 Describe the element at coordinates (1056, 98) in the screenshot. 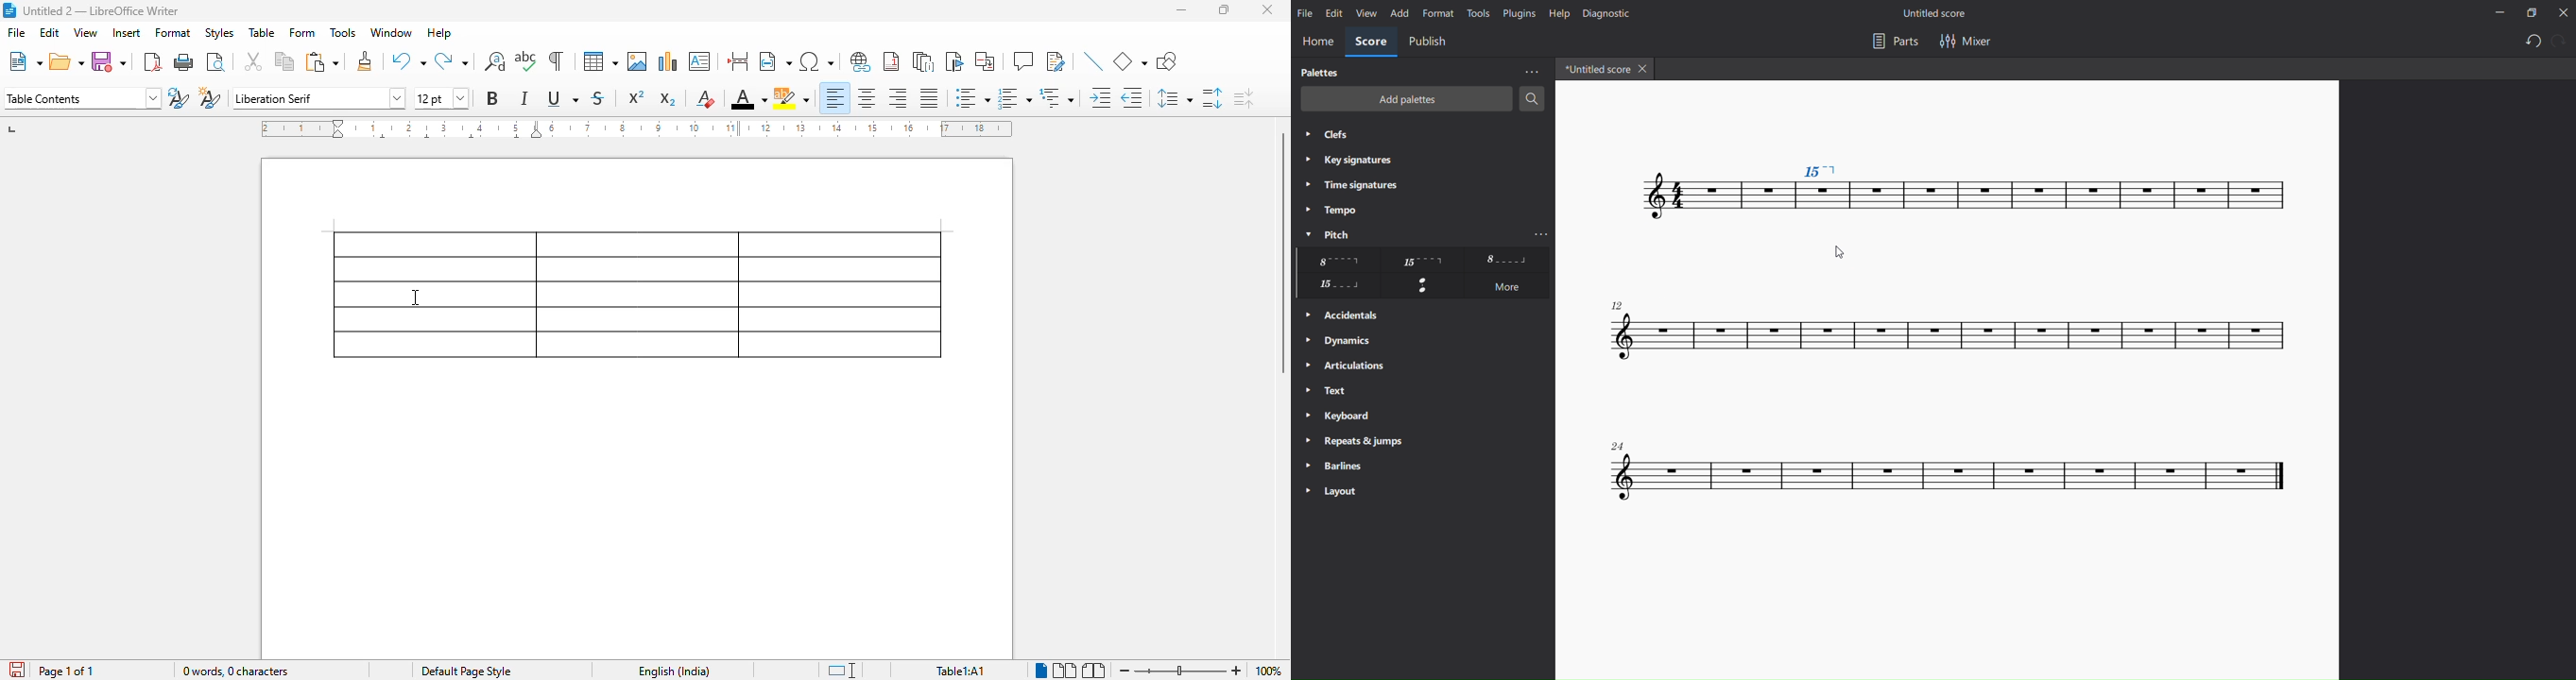

I see `select outline format` at that location.